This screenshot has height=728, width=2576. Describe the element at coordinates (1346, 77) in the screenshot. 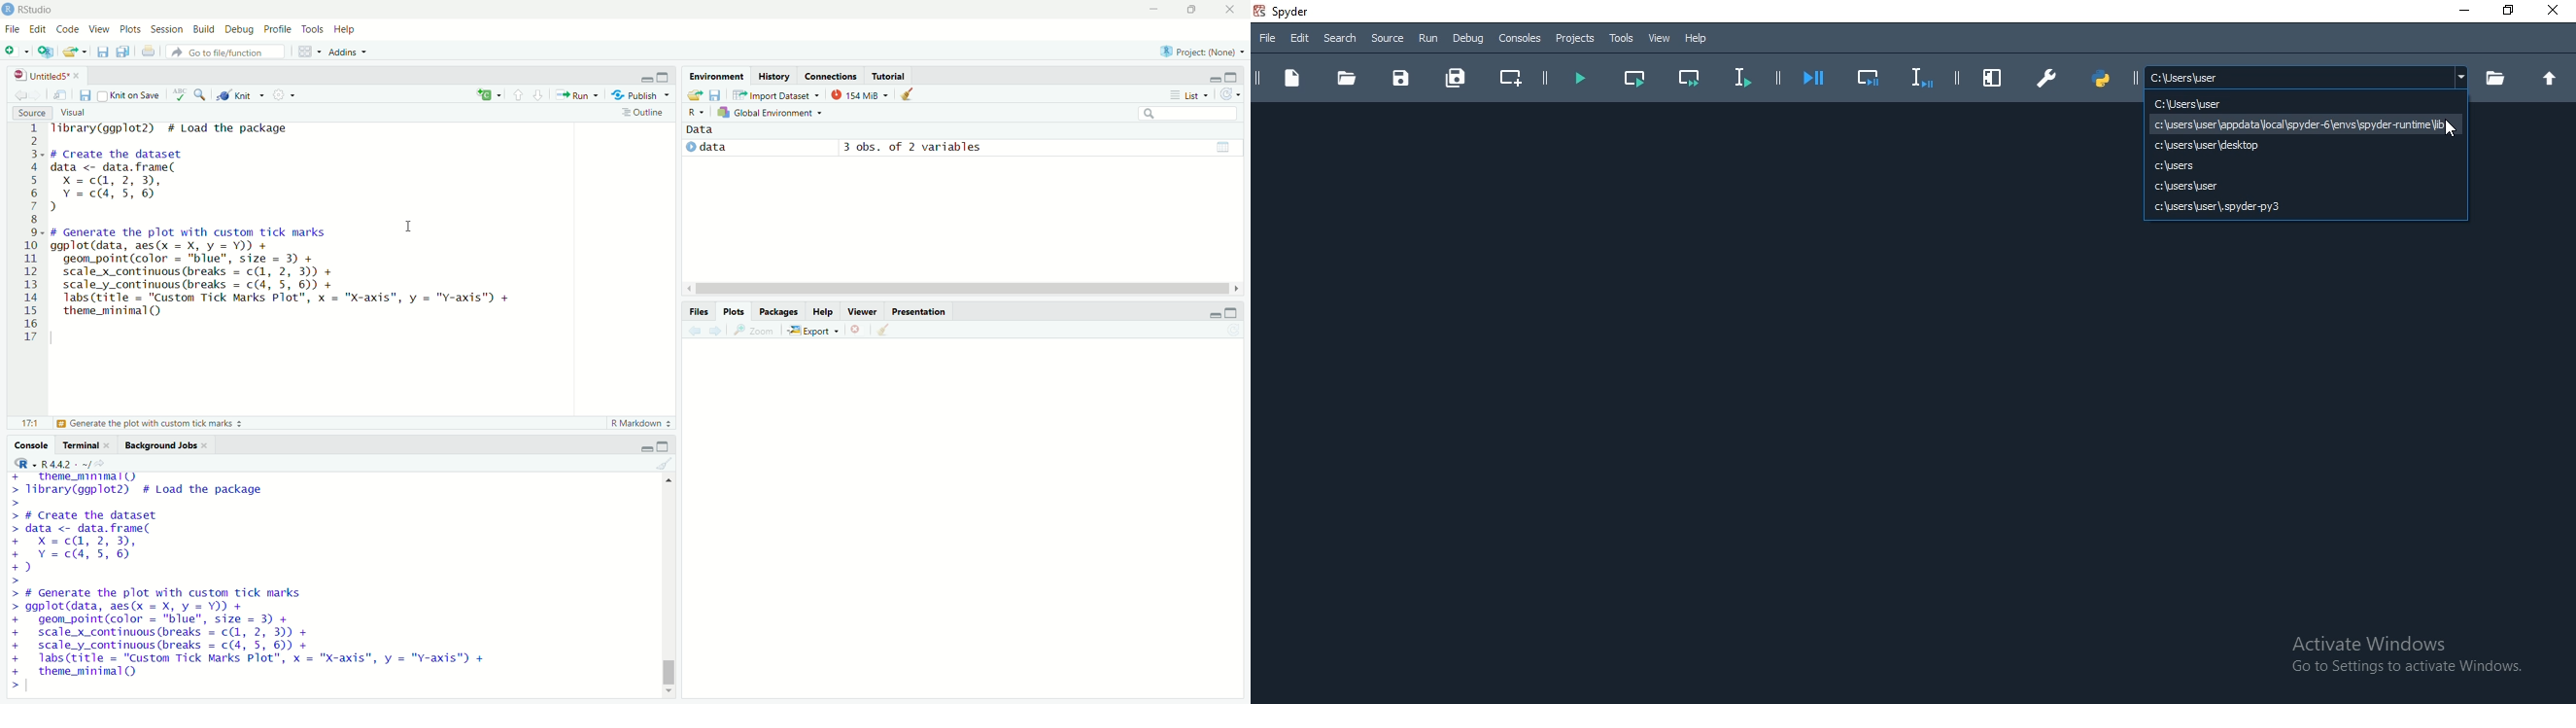

I see `folder` at that location.